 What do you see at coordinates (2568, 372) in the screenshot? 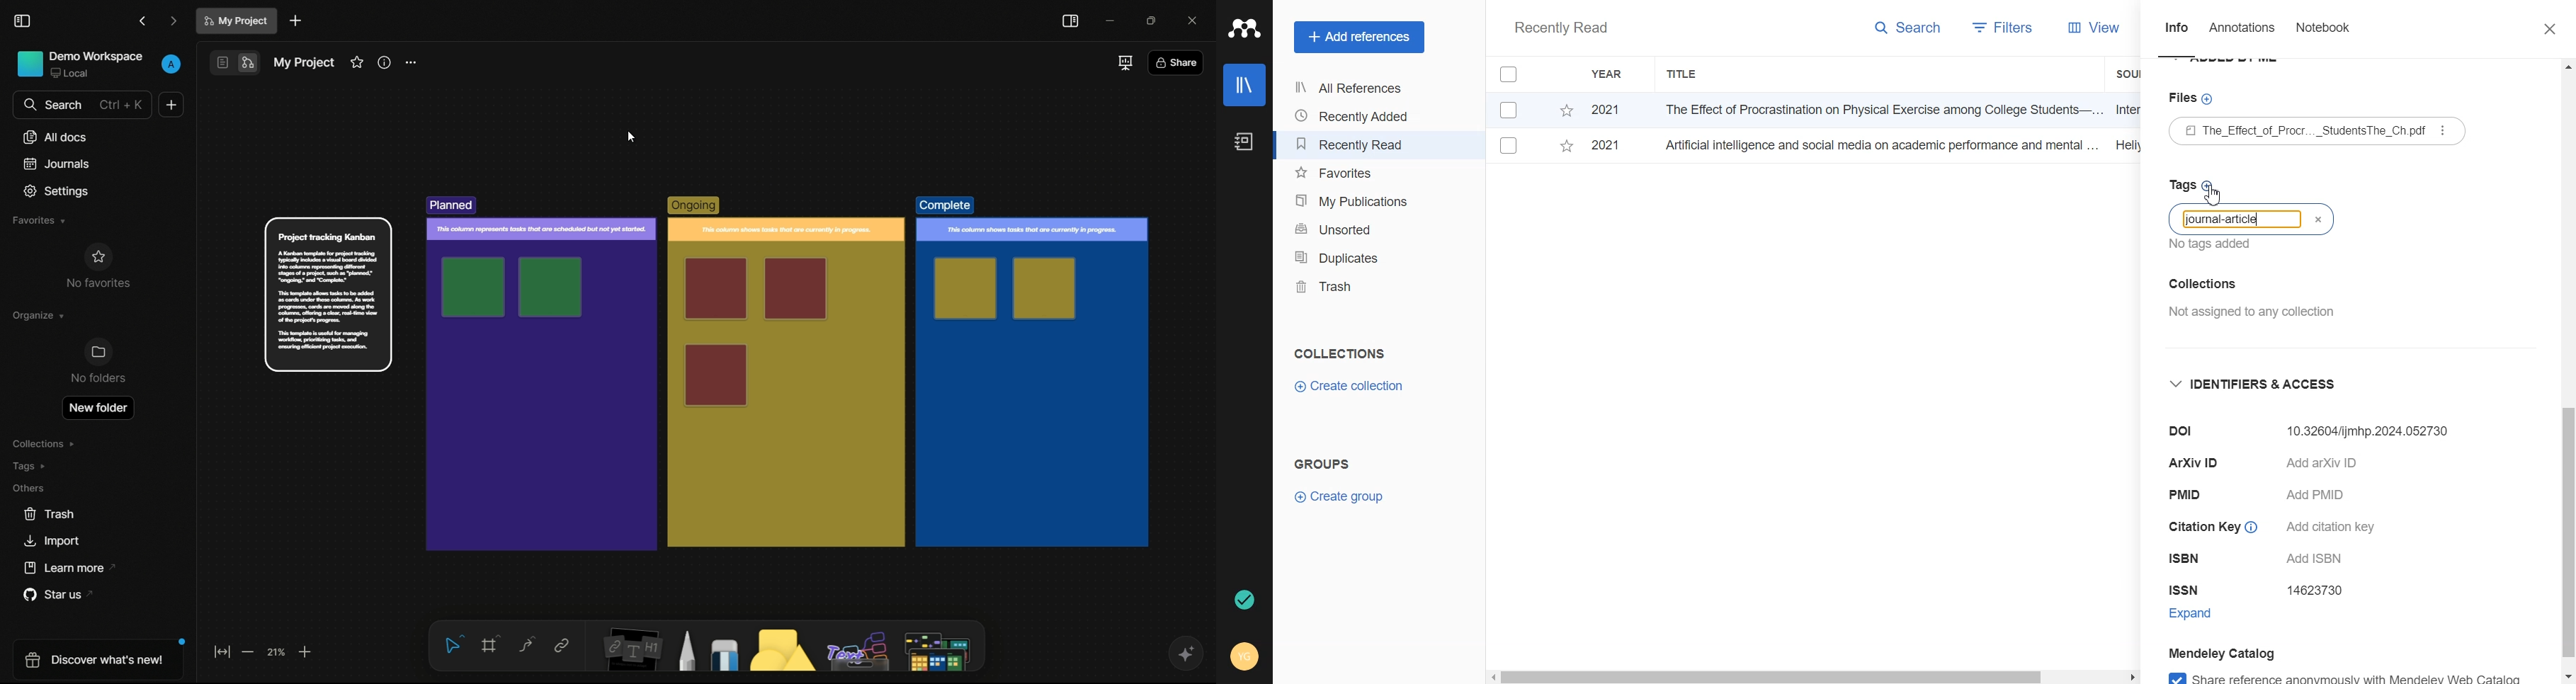
I see `Vertical scroll bar` at bounding box center [2568, 372].